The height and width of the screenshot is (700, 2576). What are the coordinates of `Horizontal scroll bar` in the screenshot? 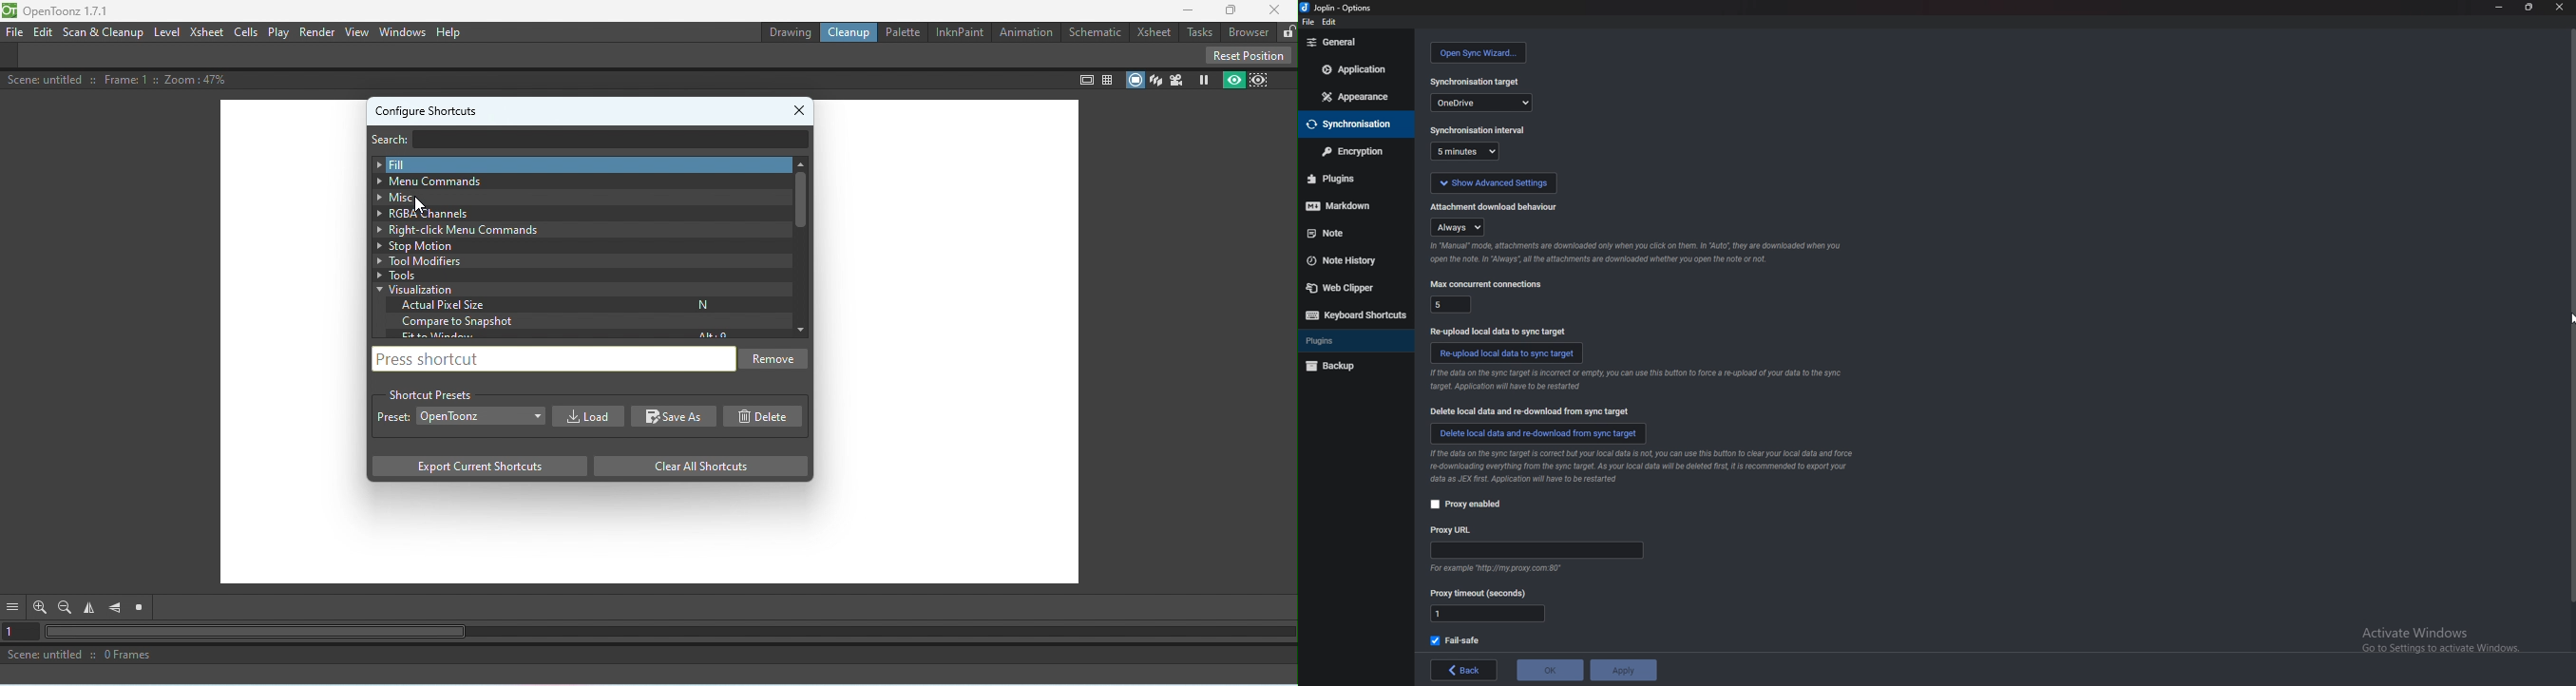 It's located at (670, 633).